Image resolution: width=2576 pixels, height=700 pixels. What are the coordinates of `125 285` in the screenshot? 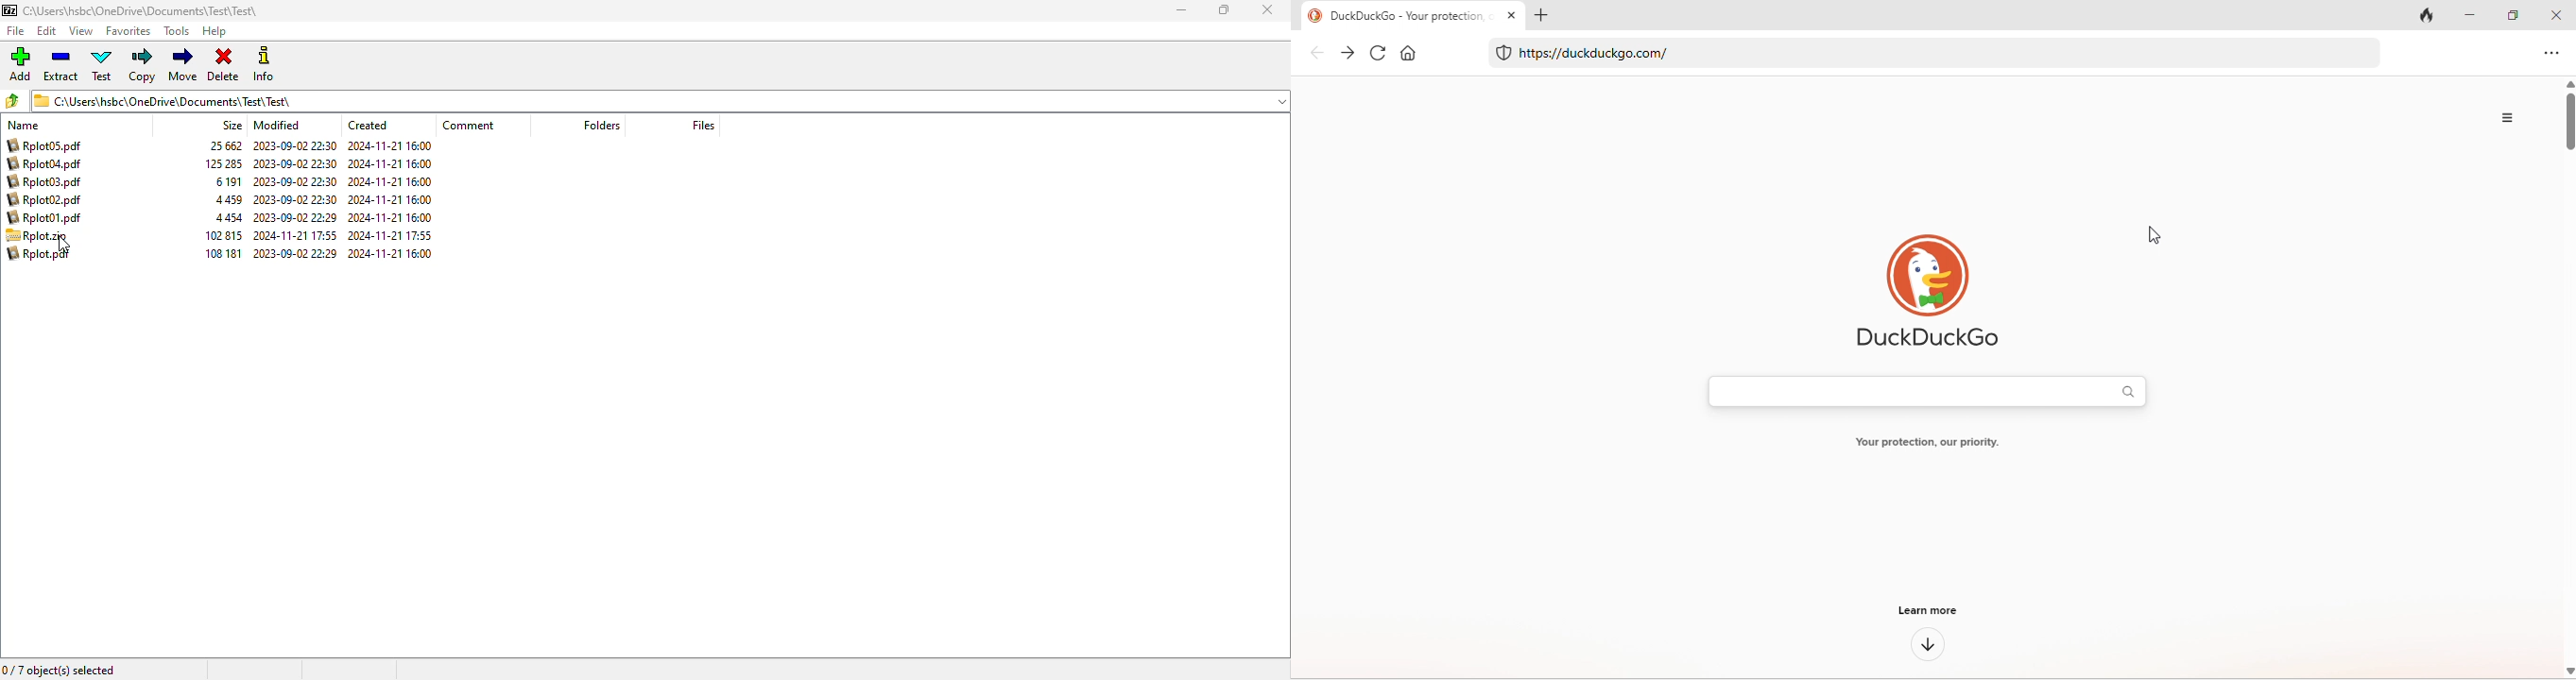 It's located at (224, 163).